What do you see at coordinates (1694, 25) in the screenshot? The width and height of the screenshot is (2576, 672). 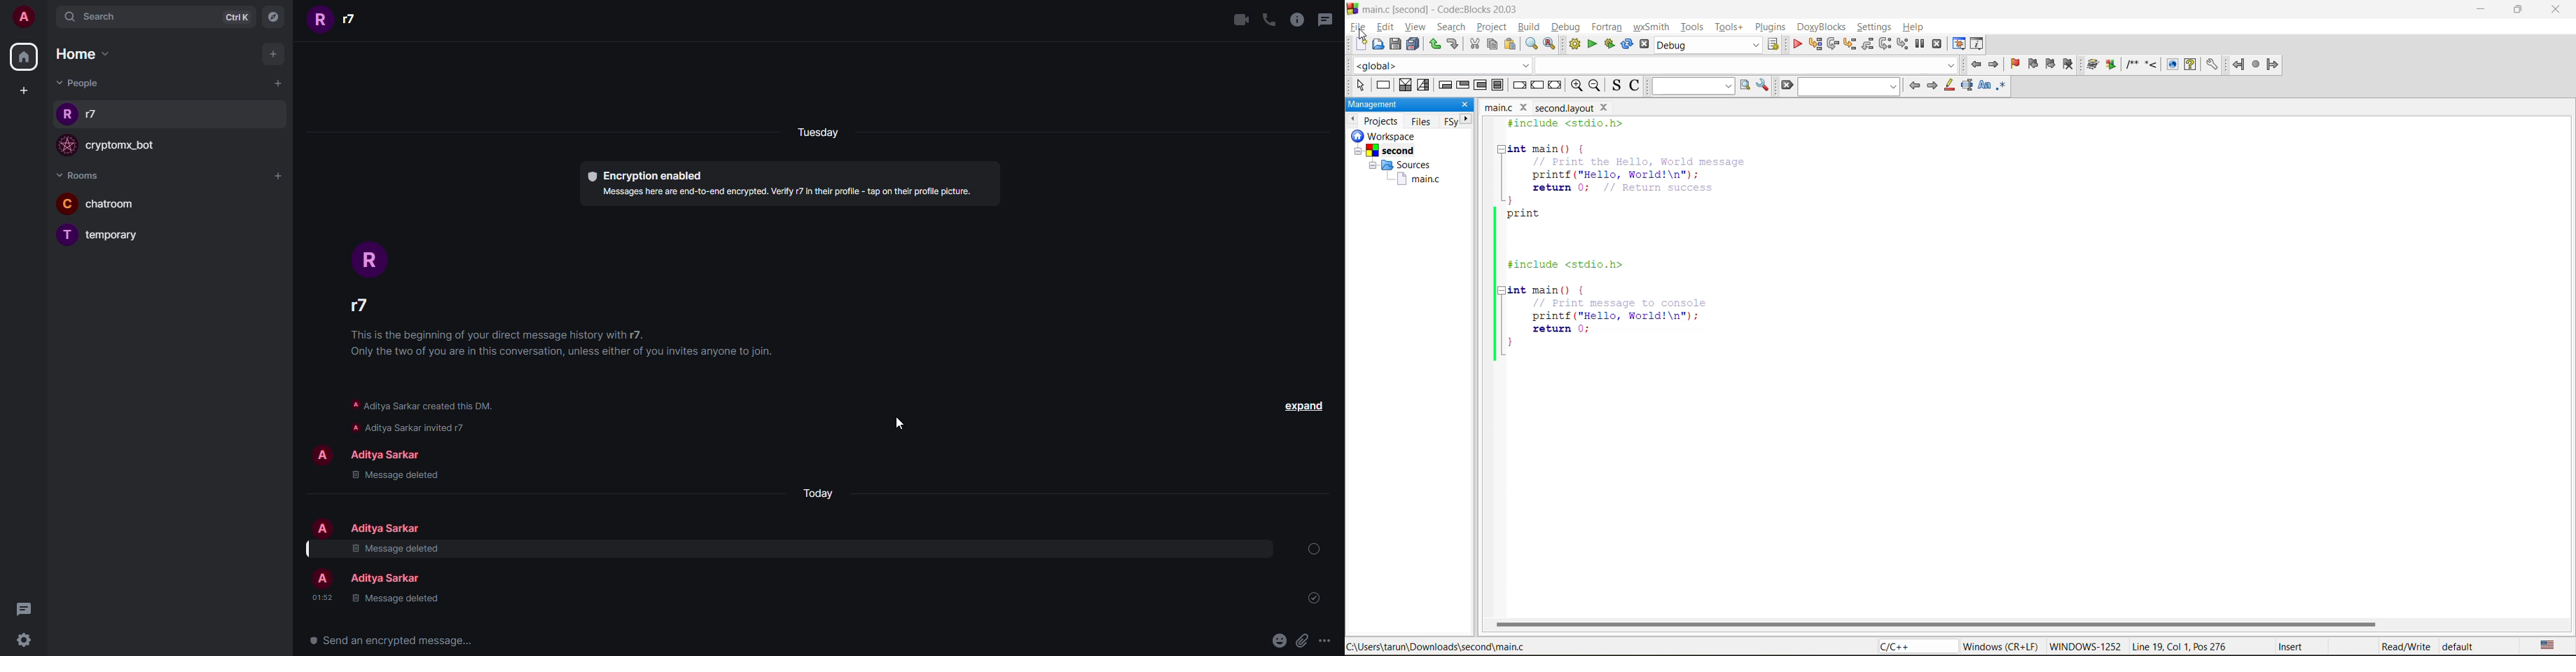 I see `tools` at bounding box center [1694, 25].